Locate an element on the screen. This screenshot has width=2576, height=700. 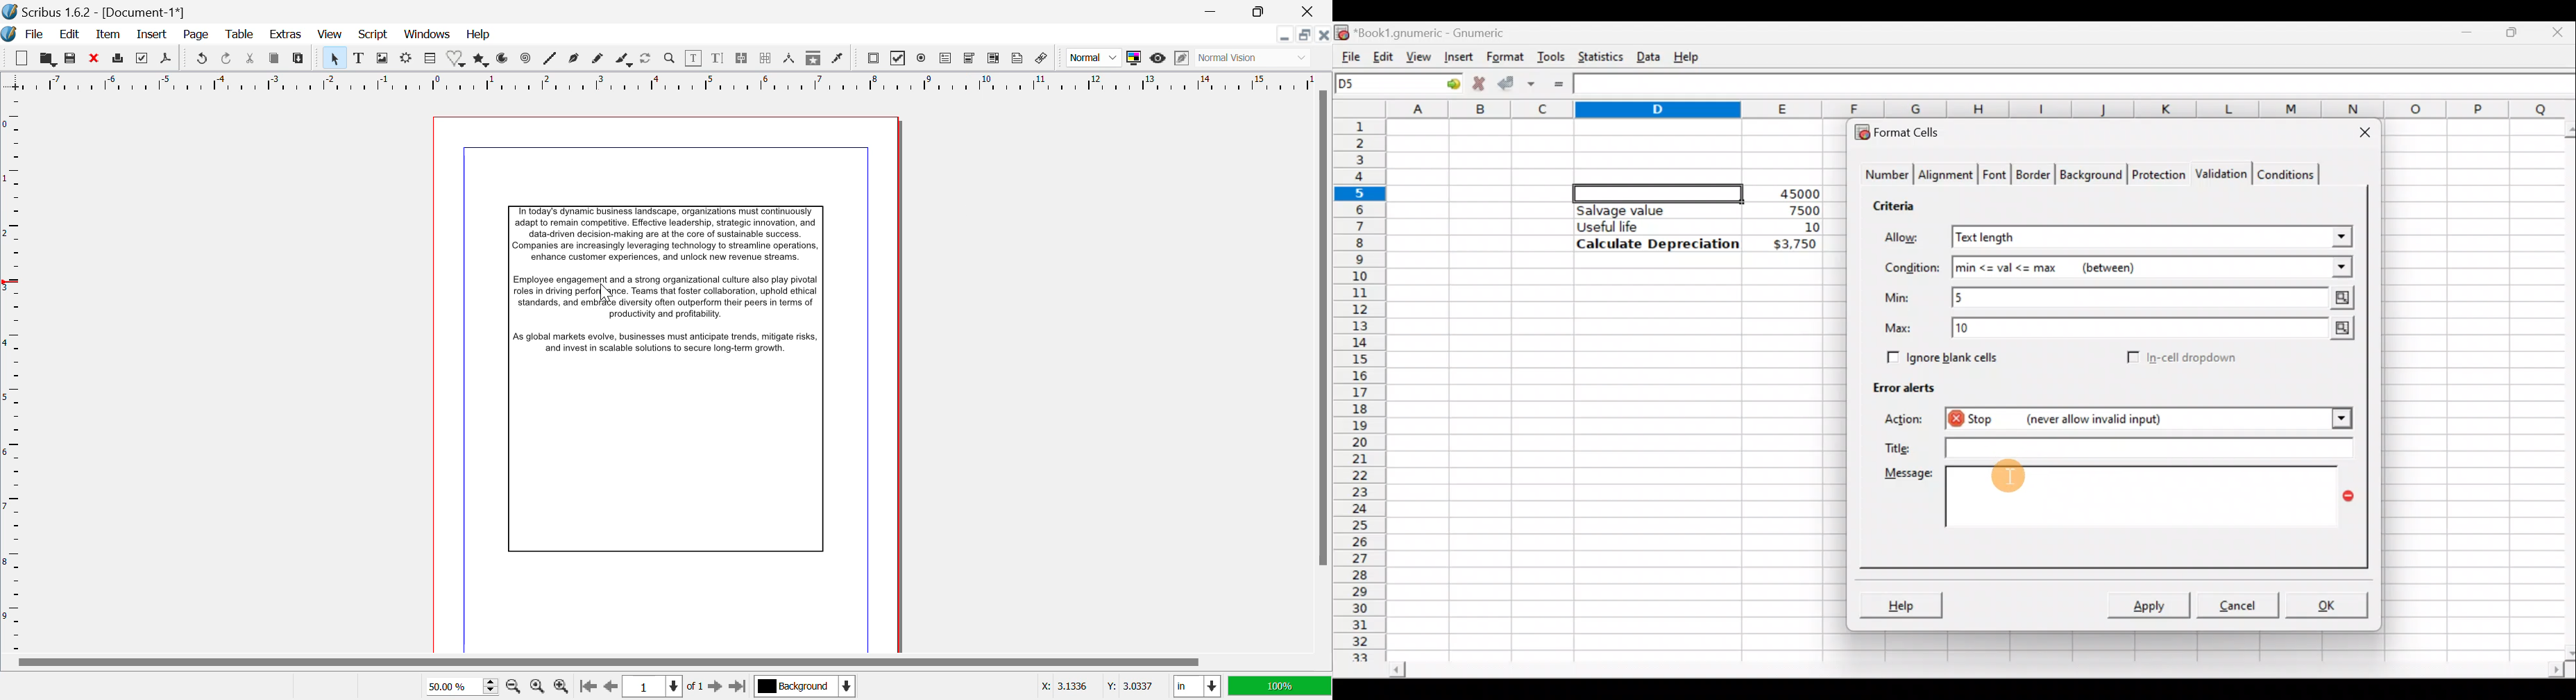
Table is located at coordinates (430, 58).